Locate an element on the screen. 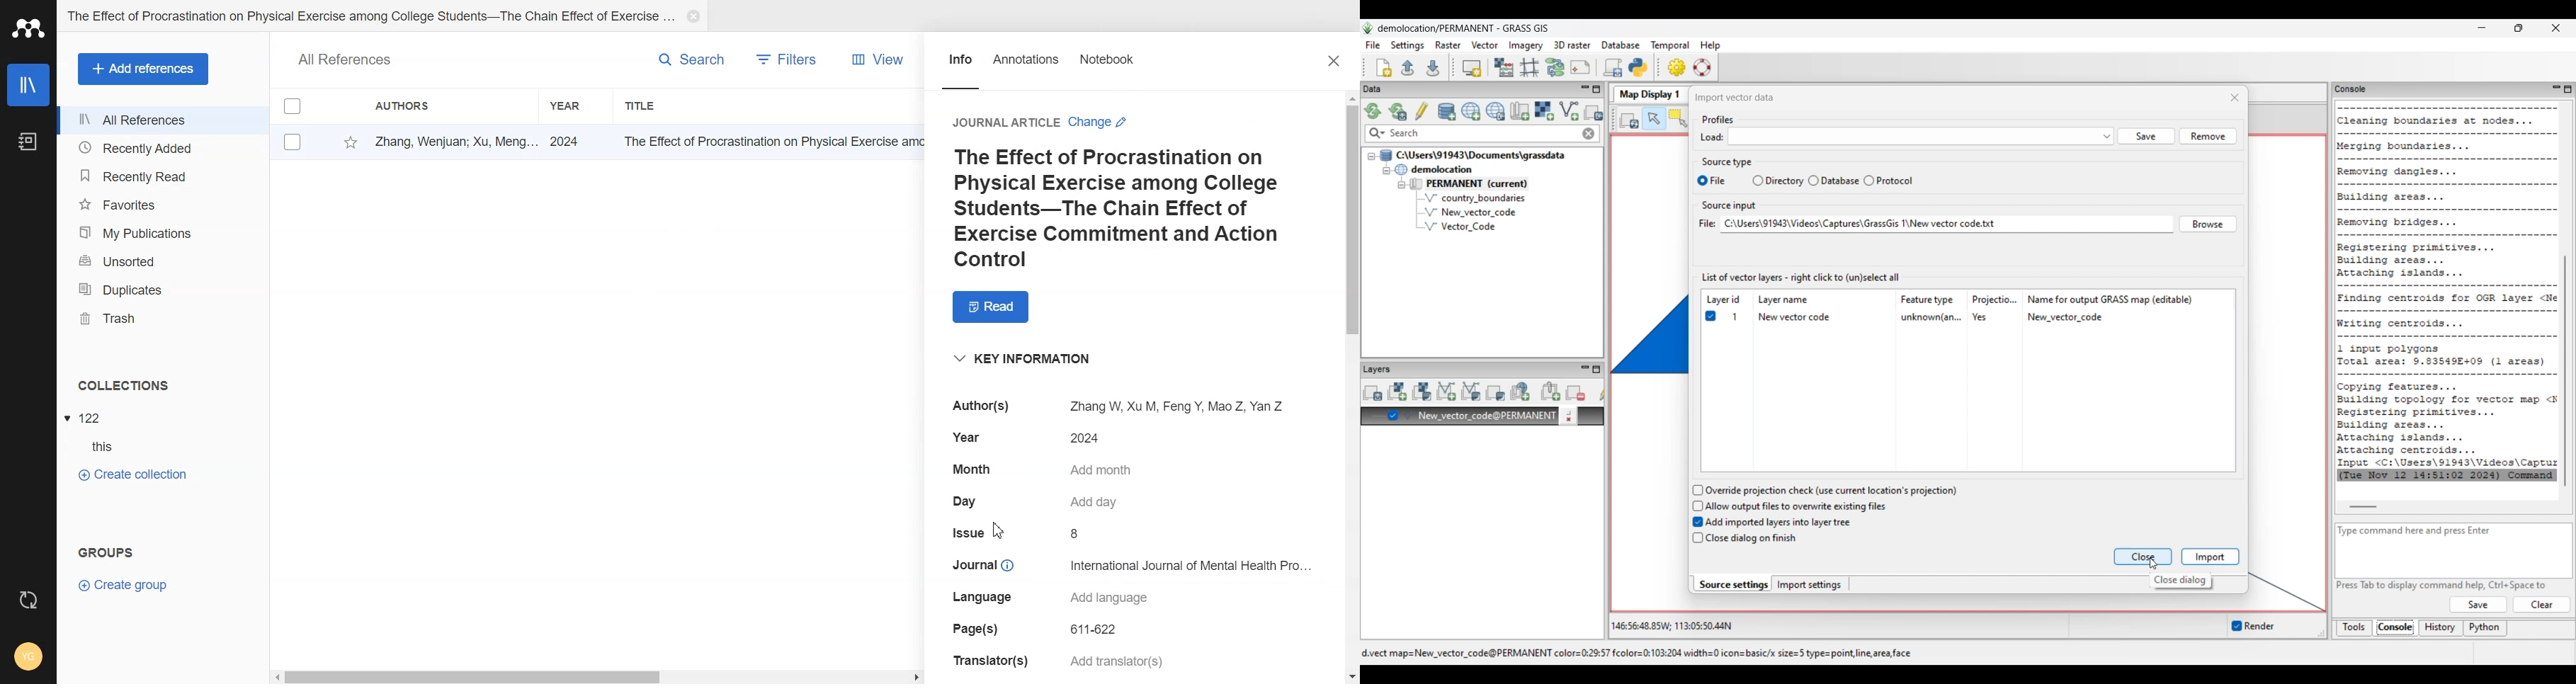  Zhang, Wenjuan; Xu, Meng.. is located at coordinates (453, 139).